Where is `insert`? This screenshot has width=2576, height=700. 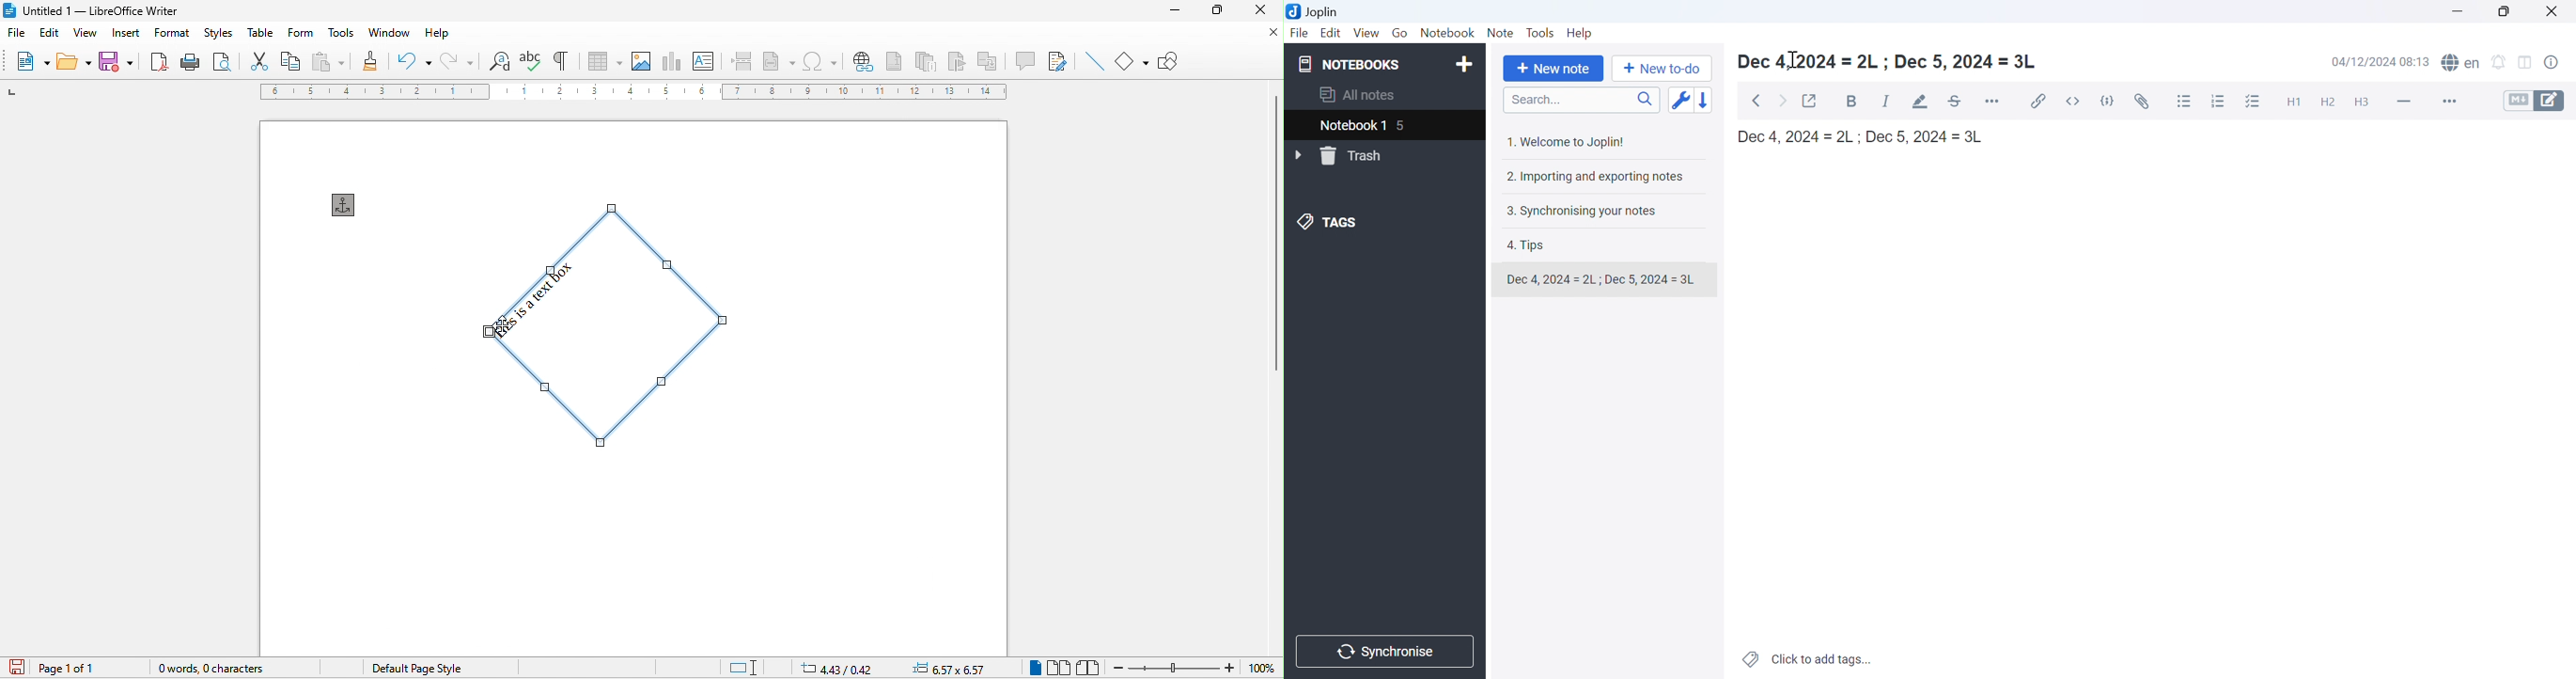 insert is located at coordinates (125, 34).